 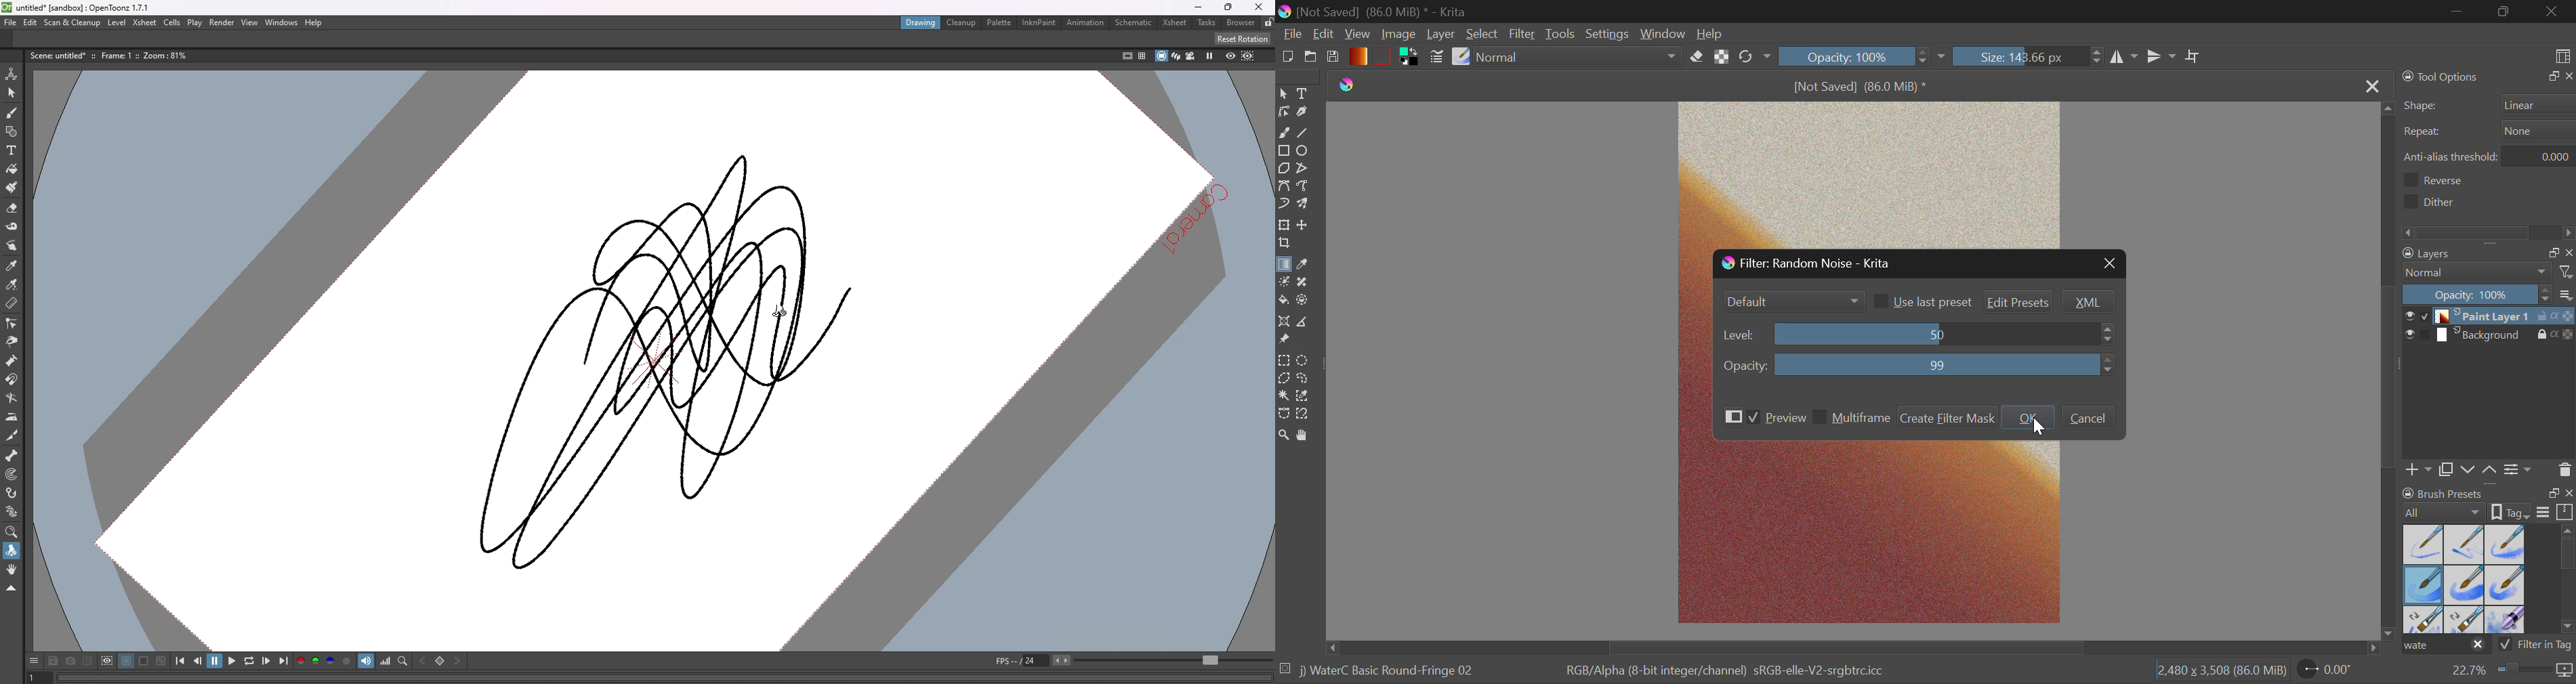 I want to click on Shape selector, so click(x=2539, y=104).